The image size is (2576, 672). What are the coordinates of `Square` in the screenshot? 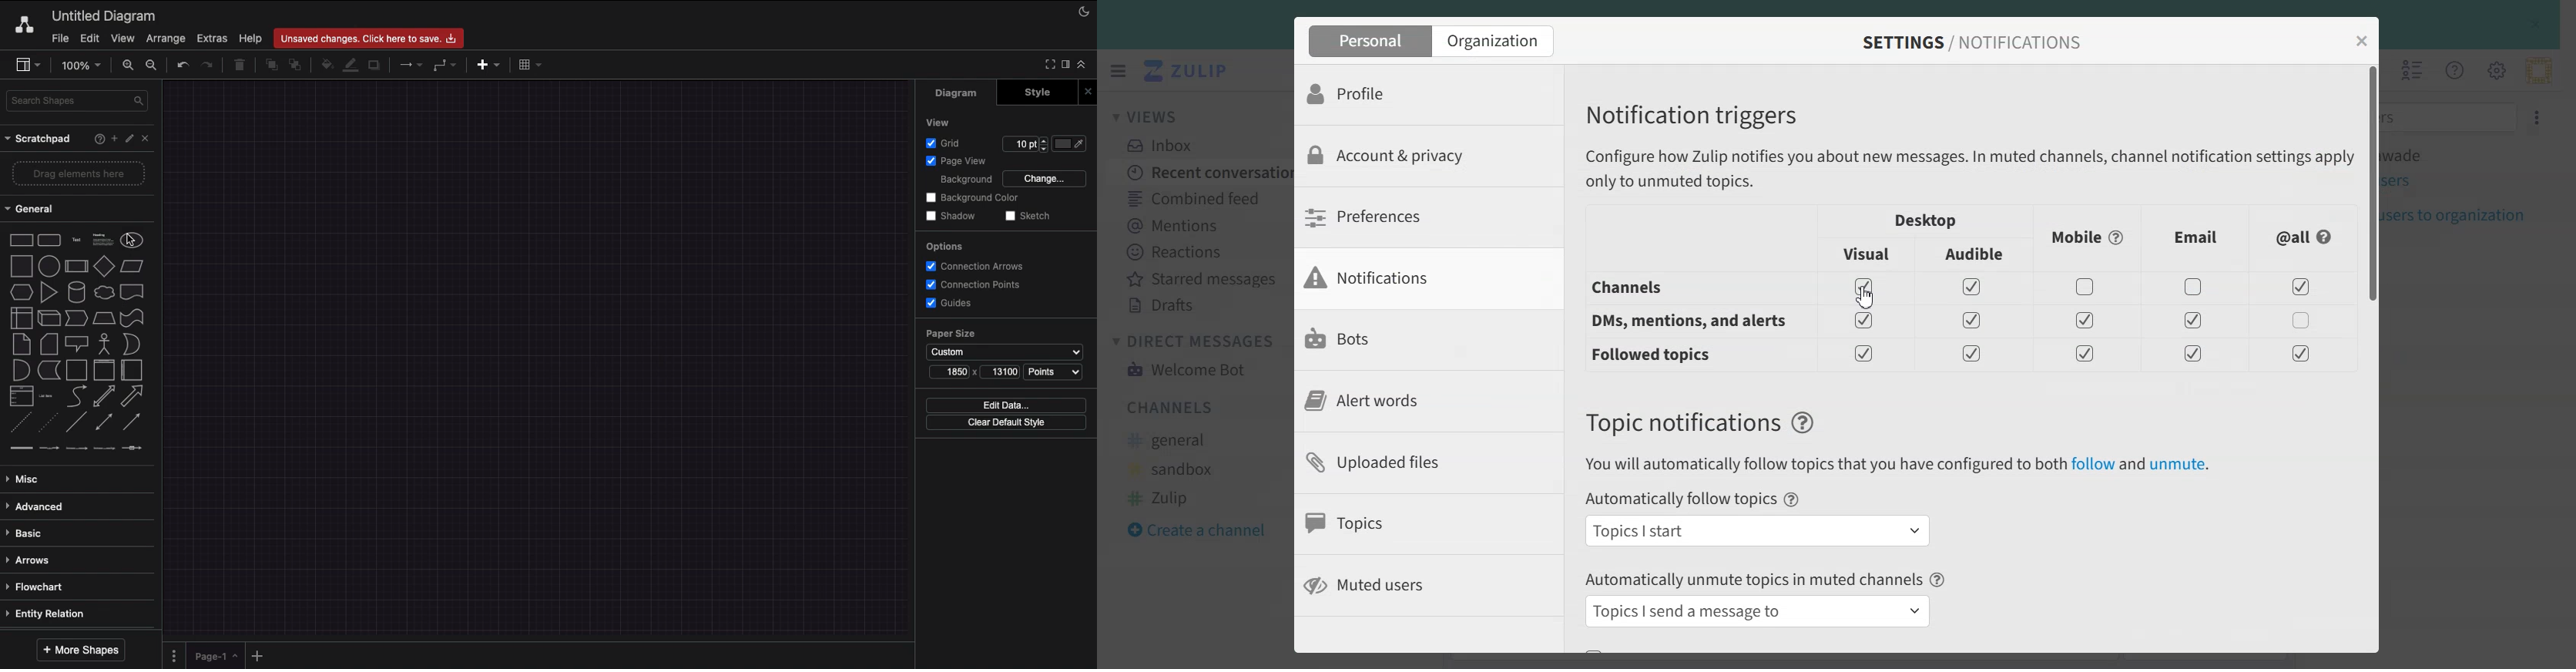 It's located at (20, 266).